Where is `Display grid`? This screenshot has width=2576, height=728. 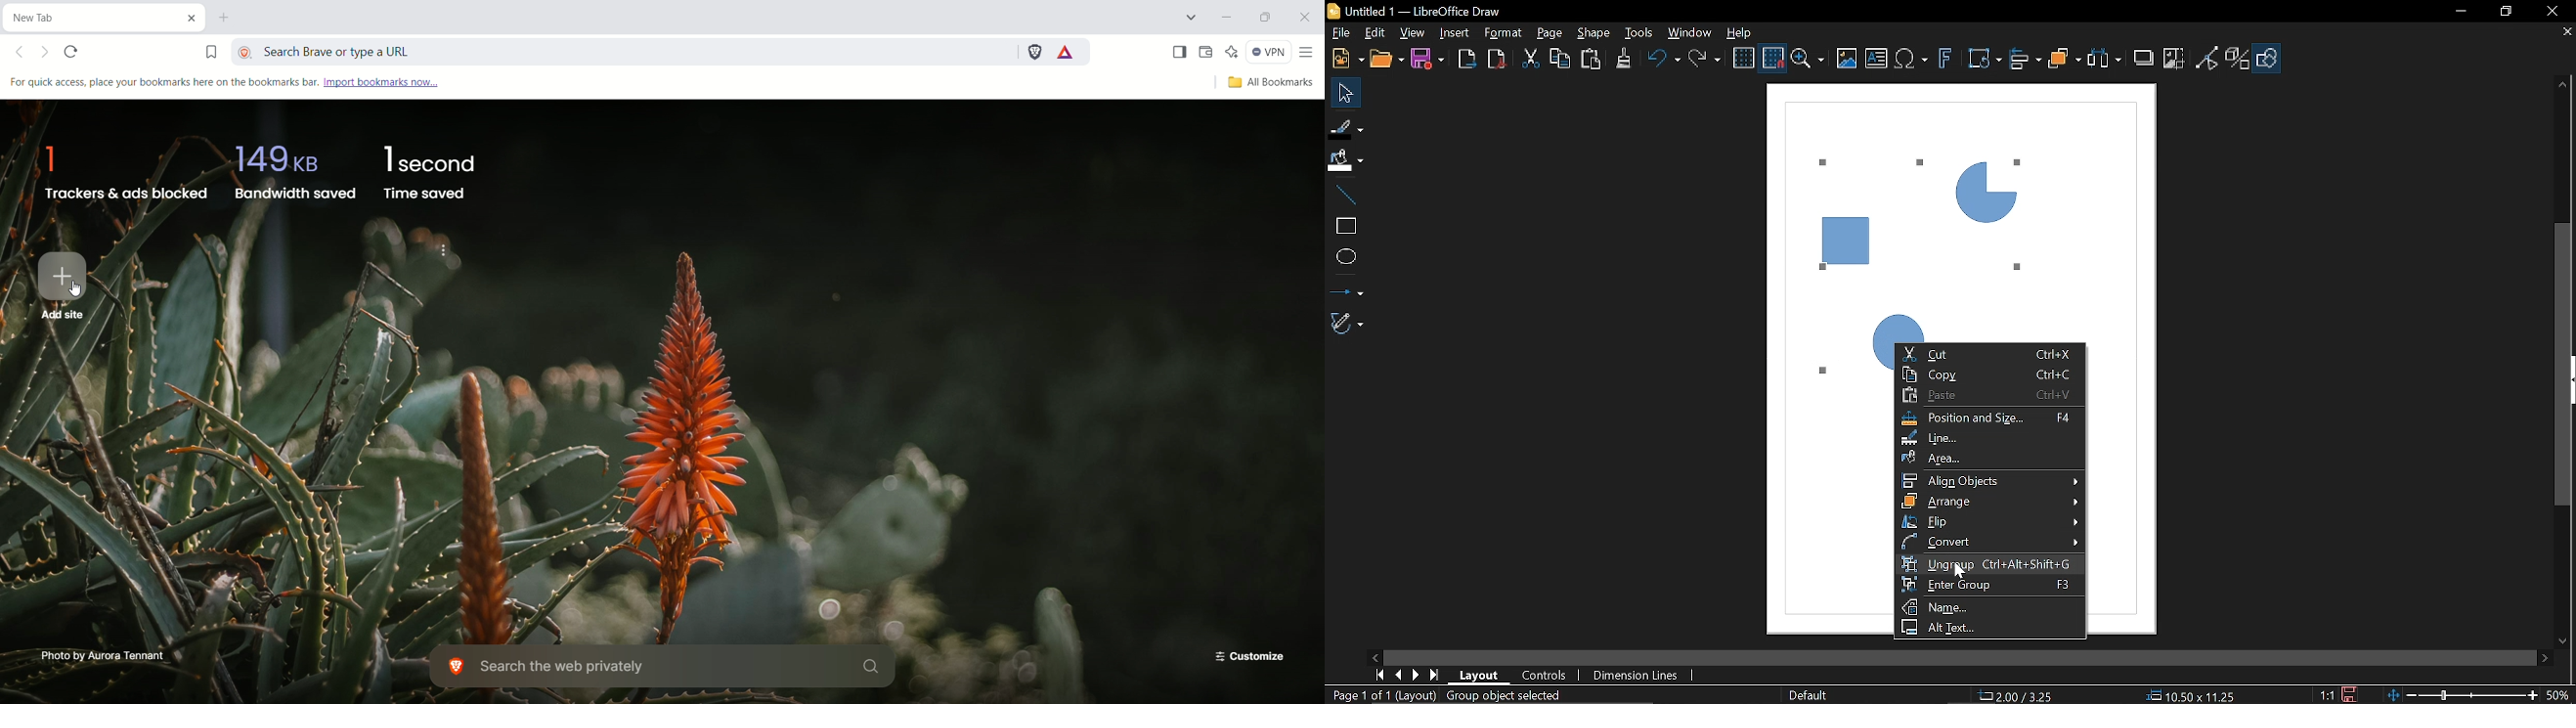
Display grid is located at coordinates (1743, 59).